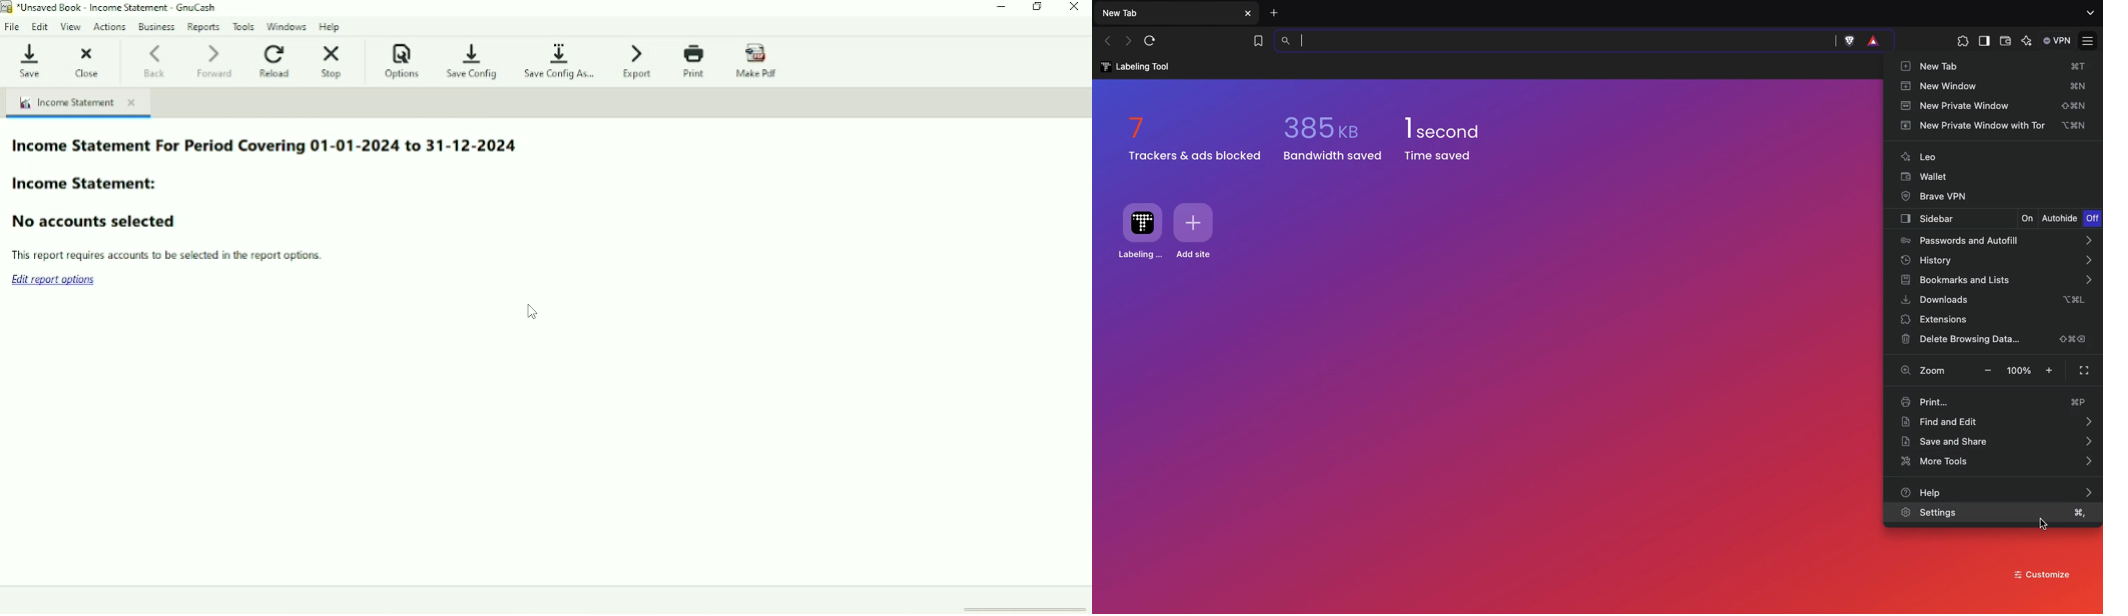 This screenshot has width=2128, height=616. Describe the element at coordinates (85, 61) in the screenshot. I see `Close` at that location.